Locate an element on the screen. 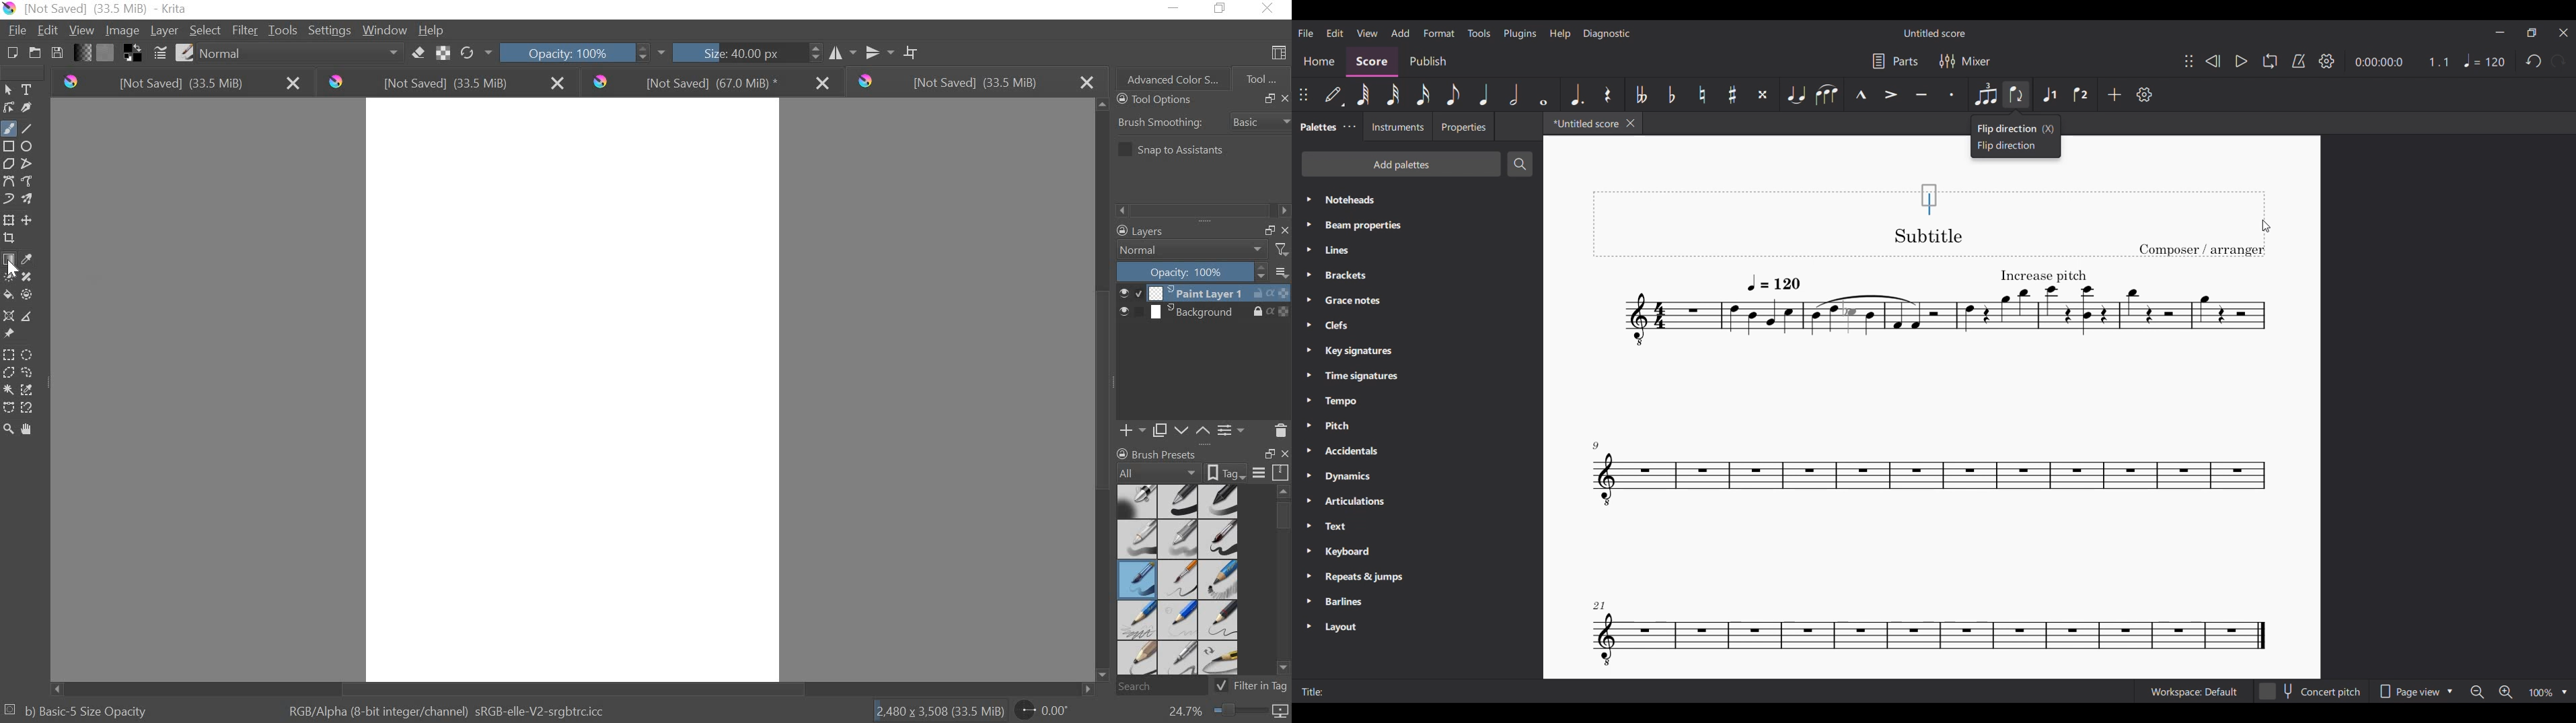  Plugins meu is located at coordinates (1520, 33).